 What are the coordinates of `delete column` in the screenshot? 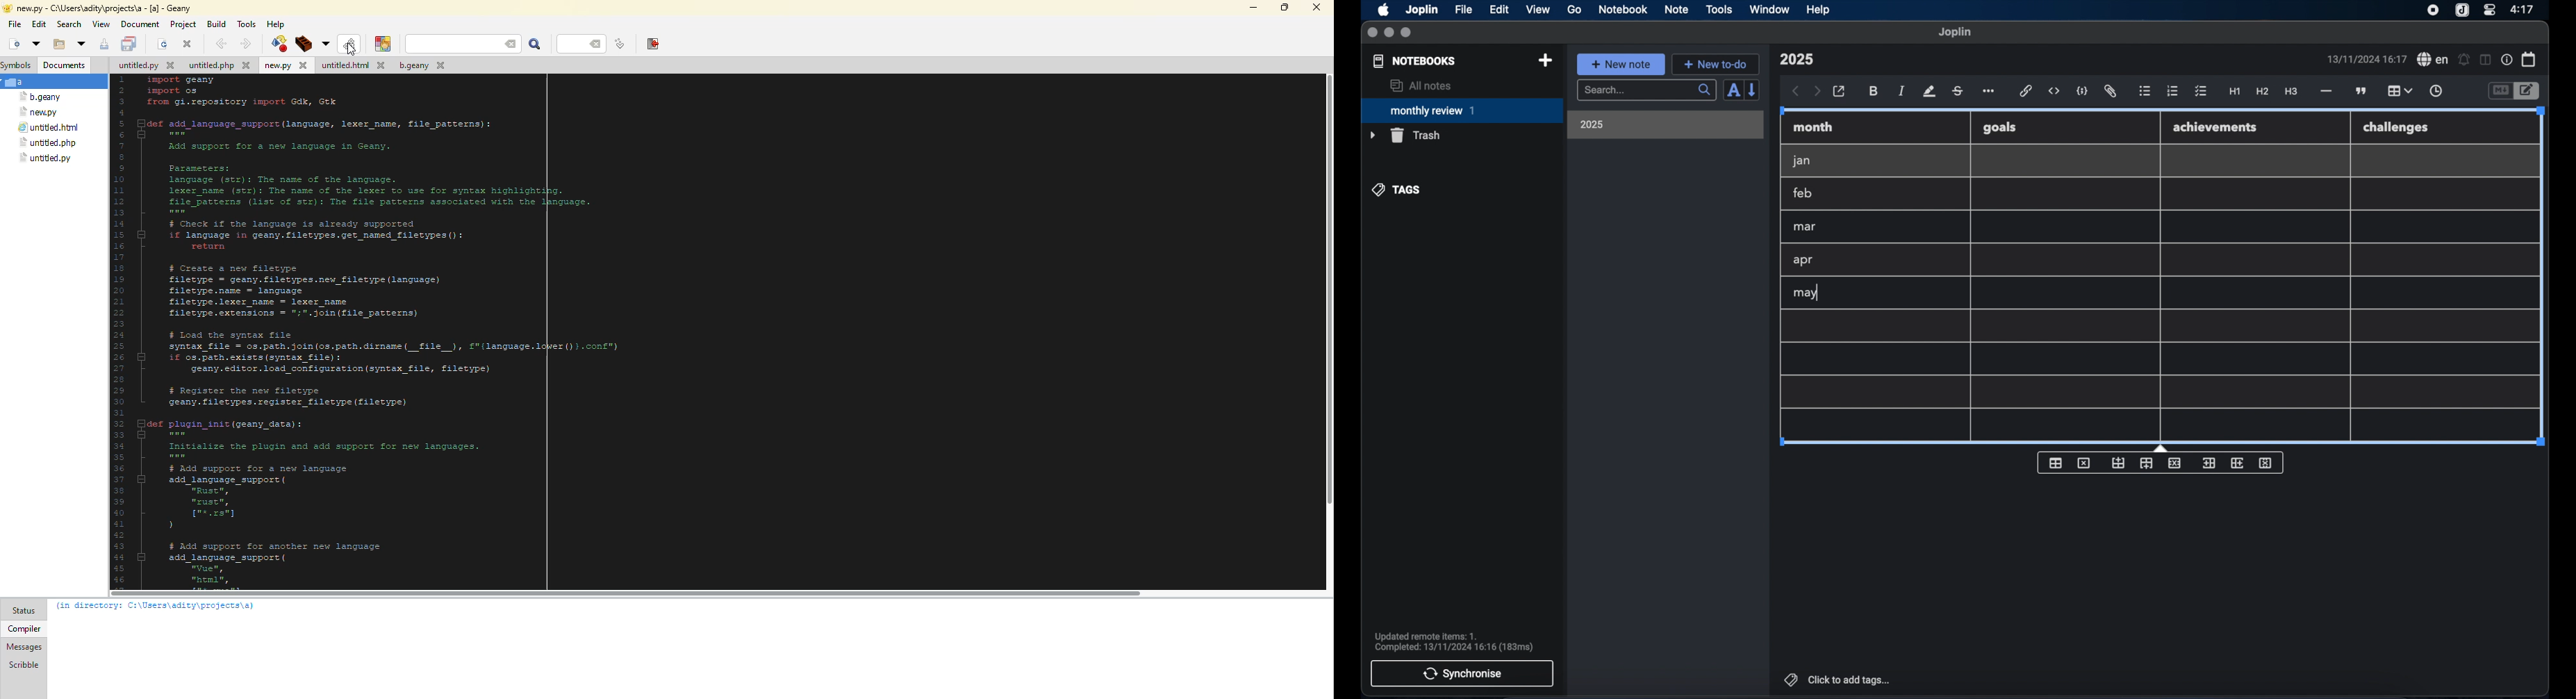 It's located at (2266, 463).